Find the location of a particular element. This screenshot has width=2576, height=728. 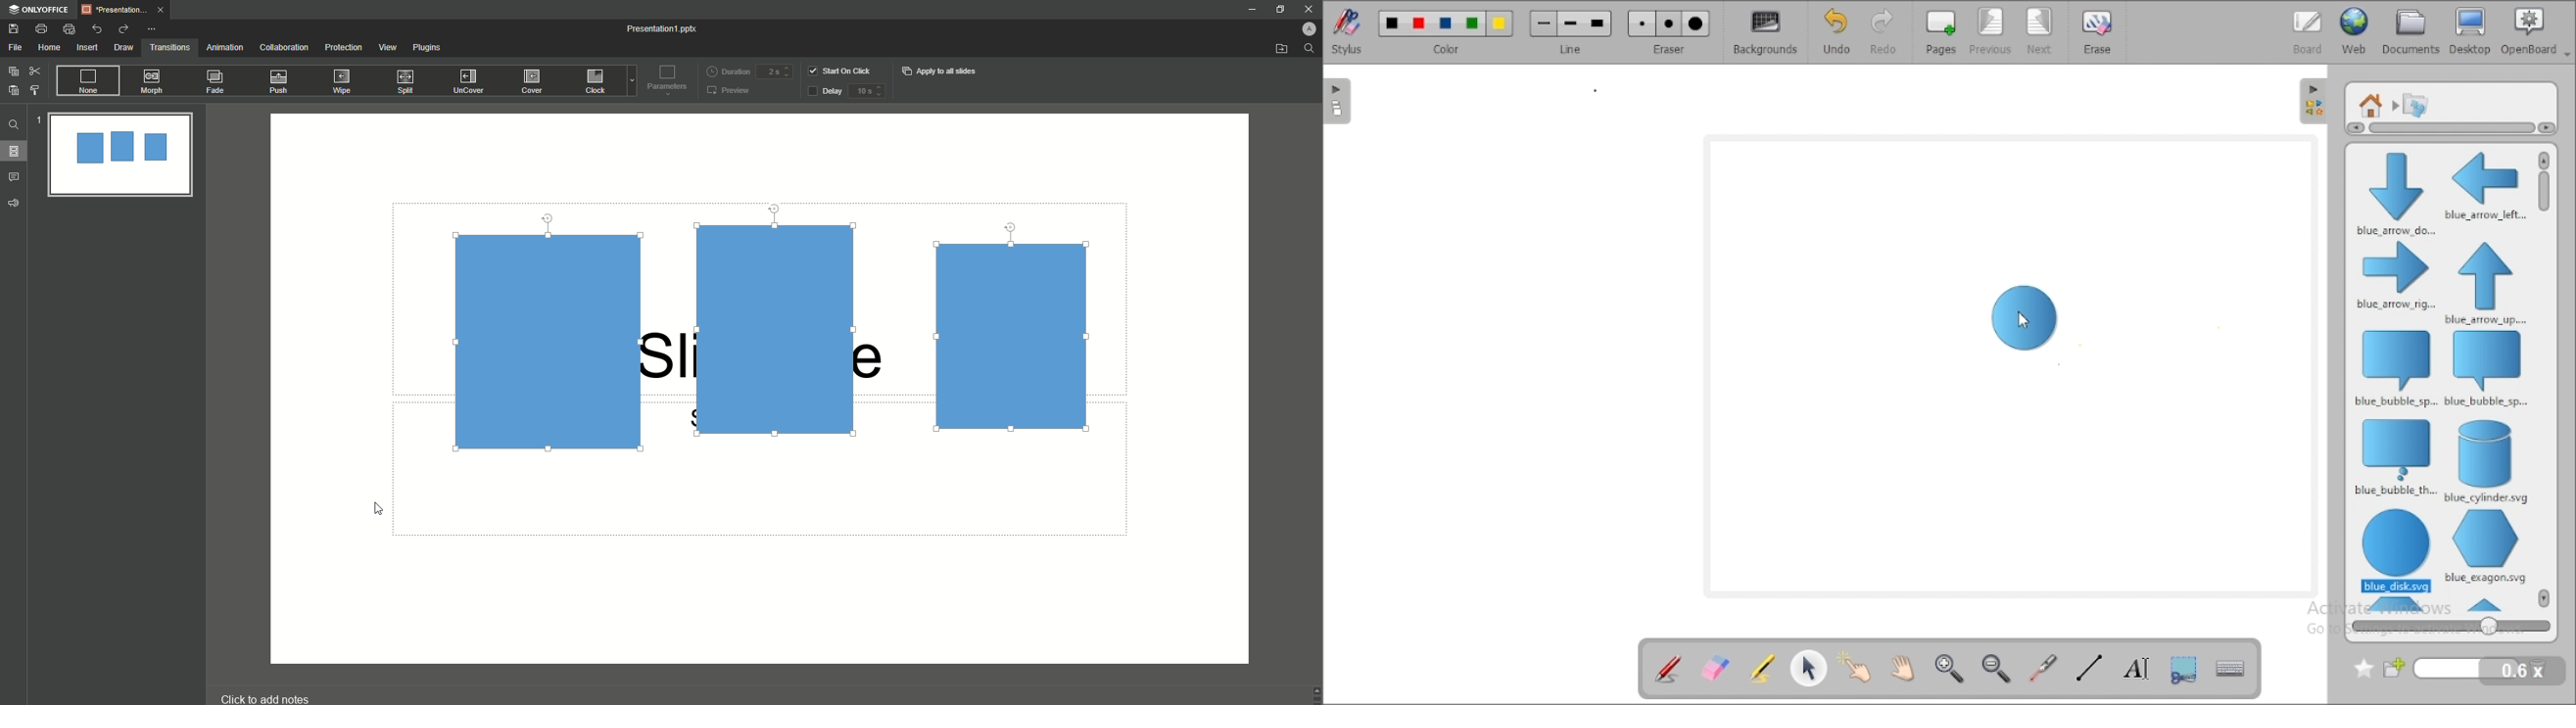

Save is located at coordinates (14, 29).